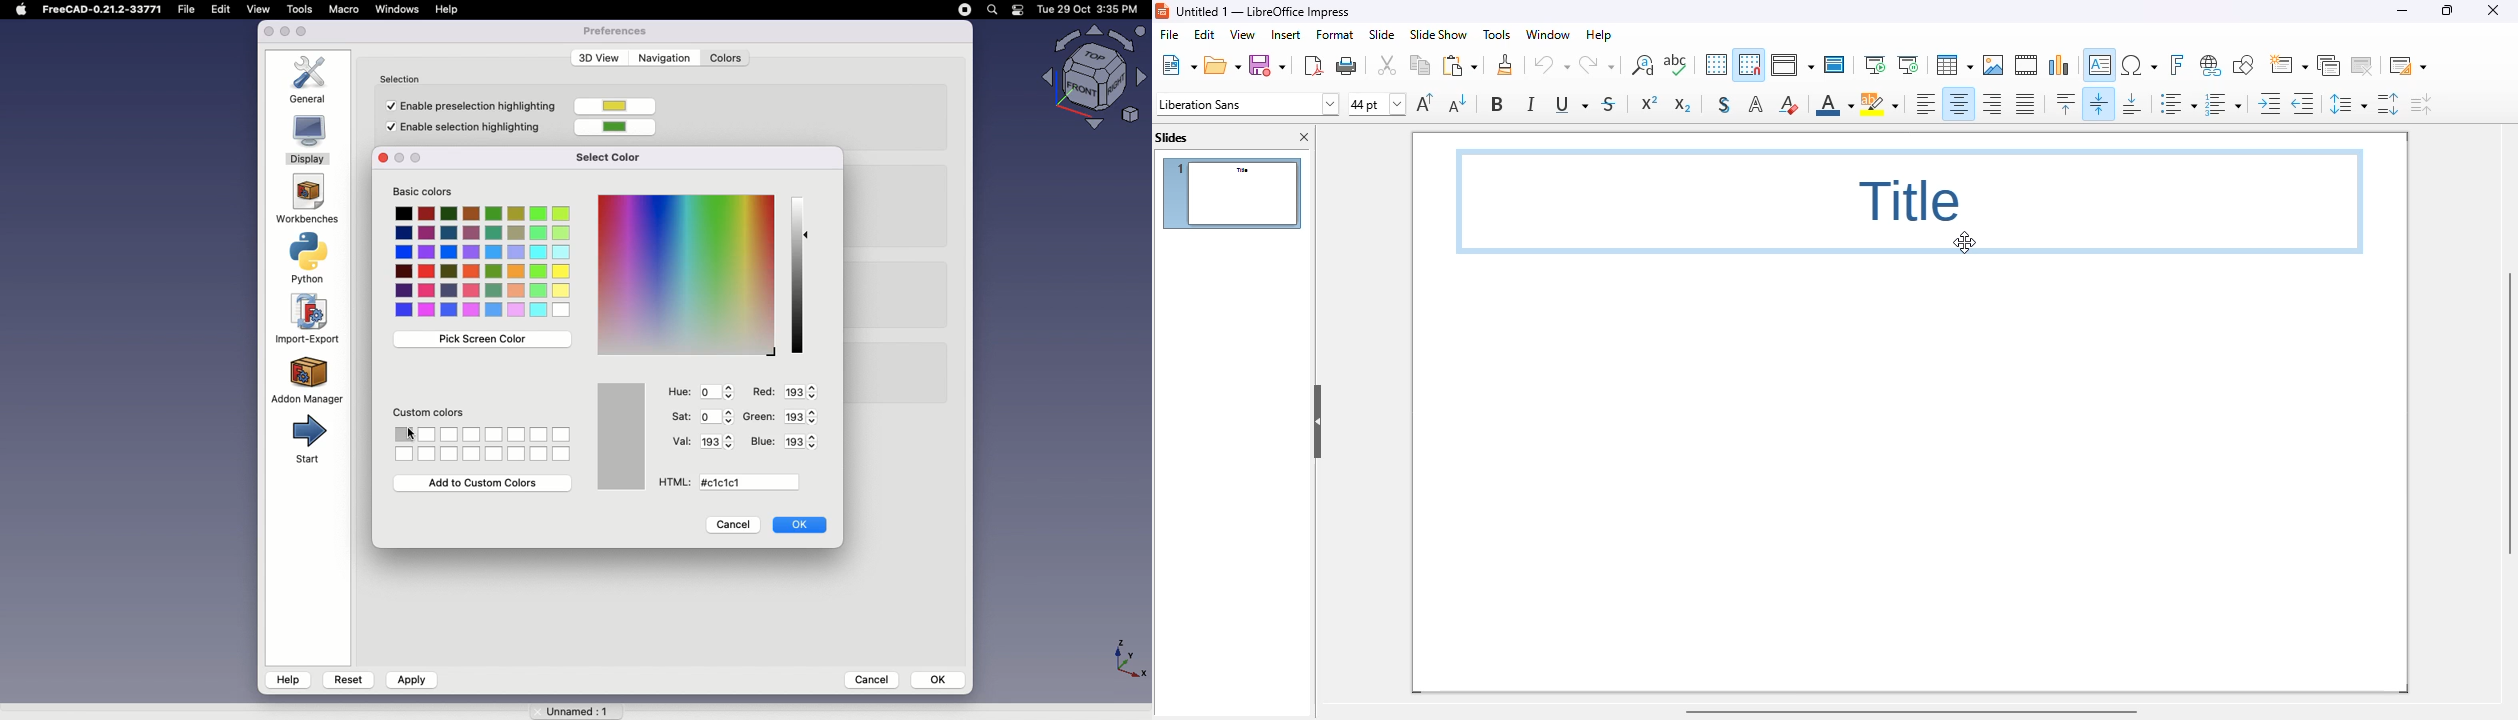 This screenshot has height=728, width=2520. Describe the element at coordinates (1088, 78) in the screenshot. I see `Visualizer` at that location.